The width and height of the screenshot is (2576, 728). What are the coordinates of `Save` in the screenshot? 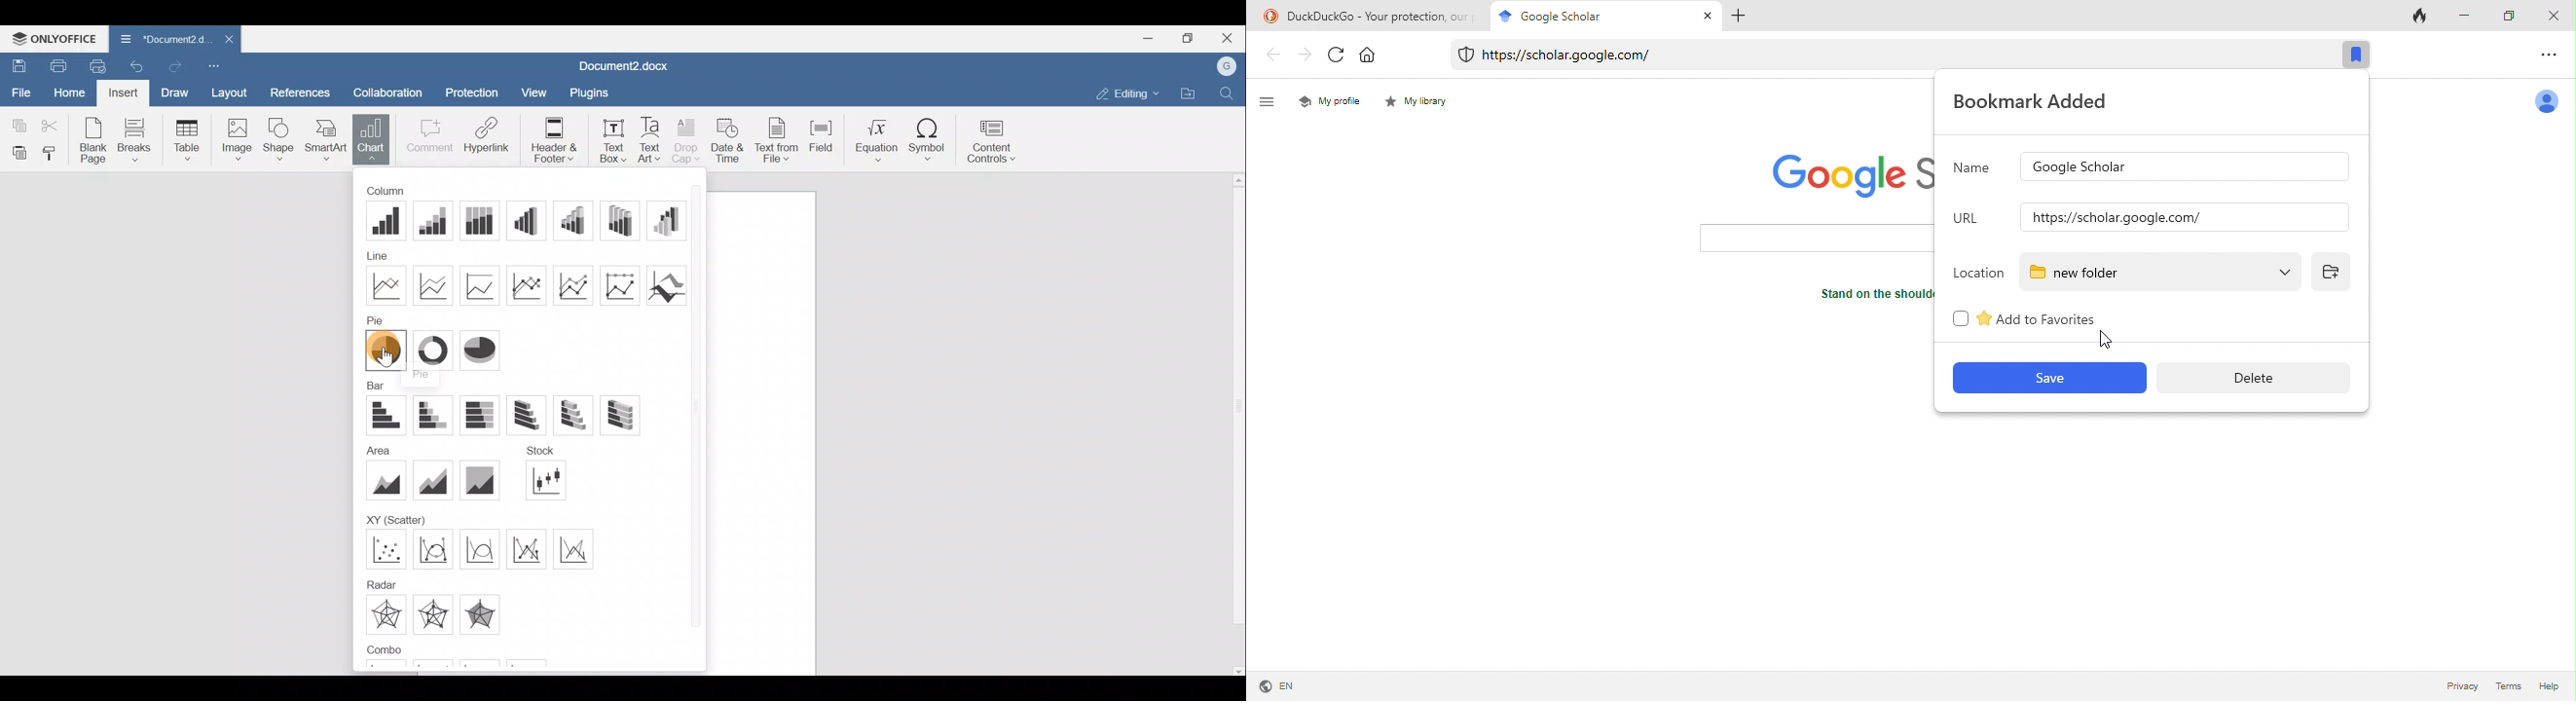 It's located at (16, 66).